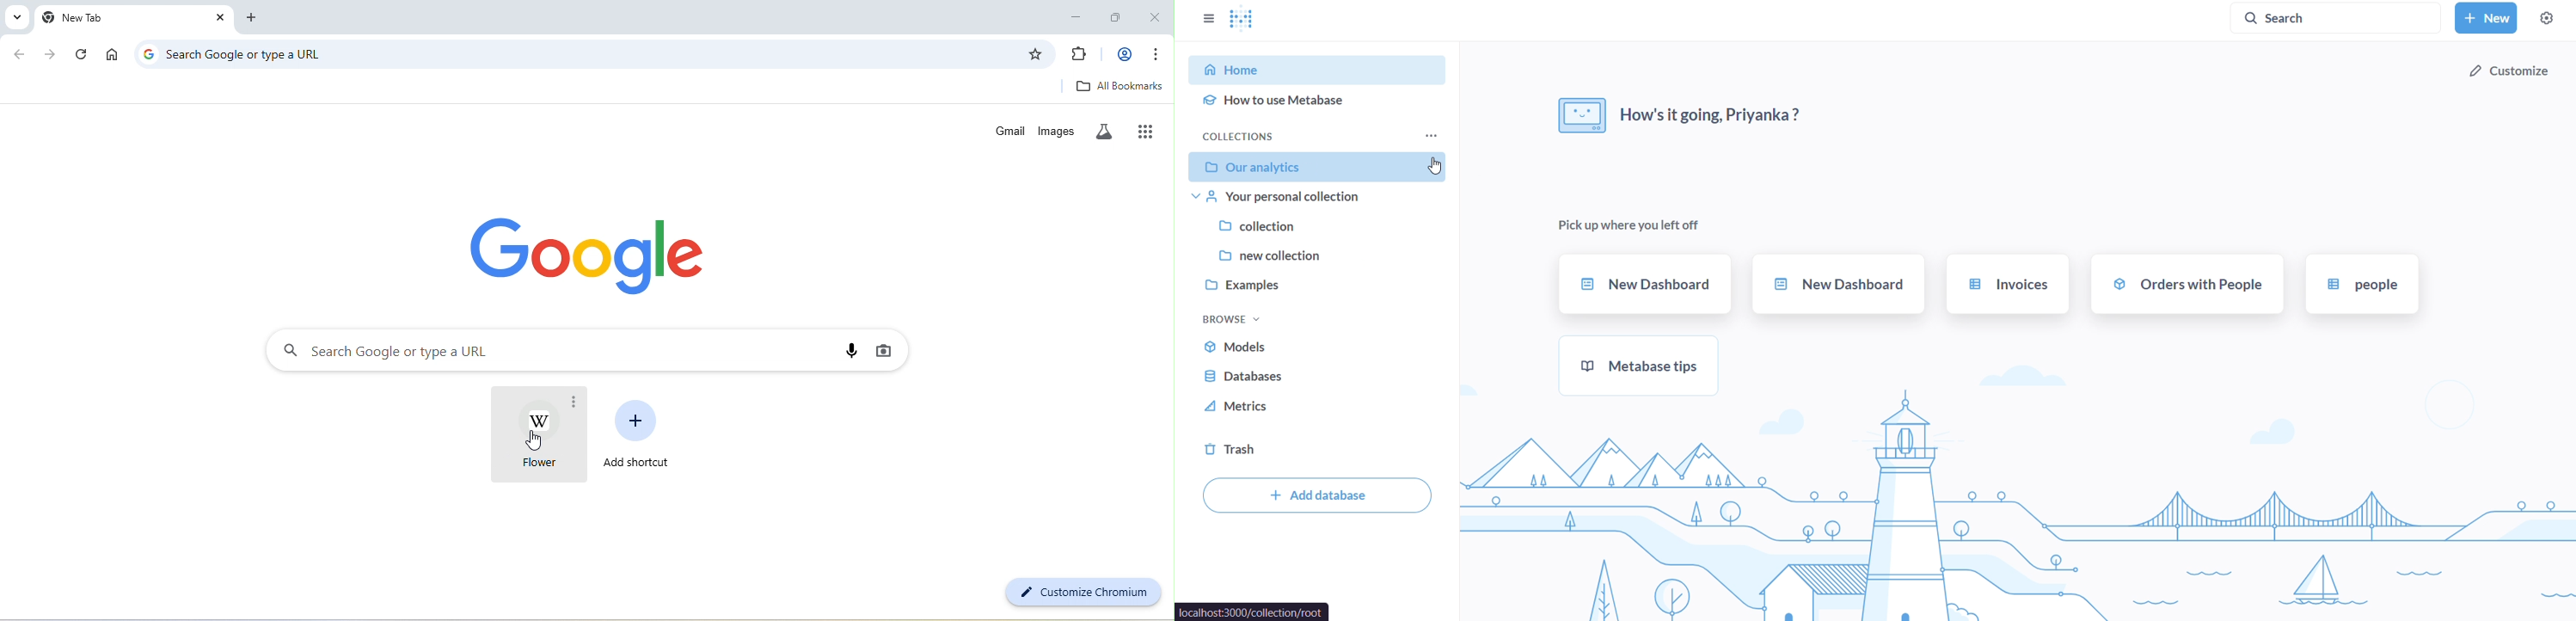  Describe the element at coordinates (1643, 365) in the screenshot. I see `metabase tips` at that location.